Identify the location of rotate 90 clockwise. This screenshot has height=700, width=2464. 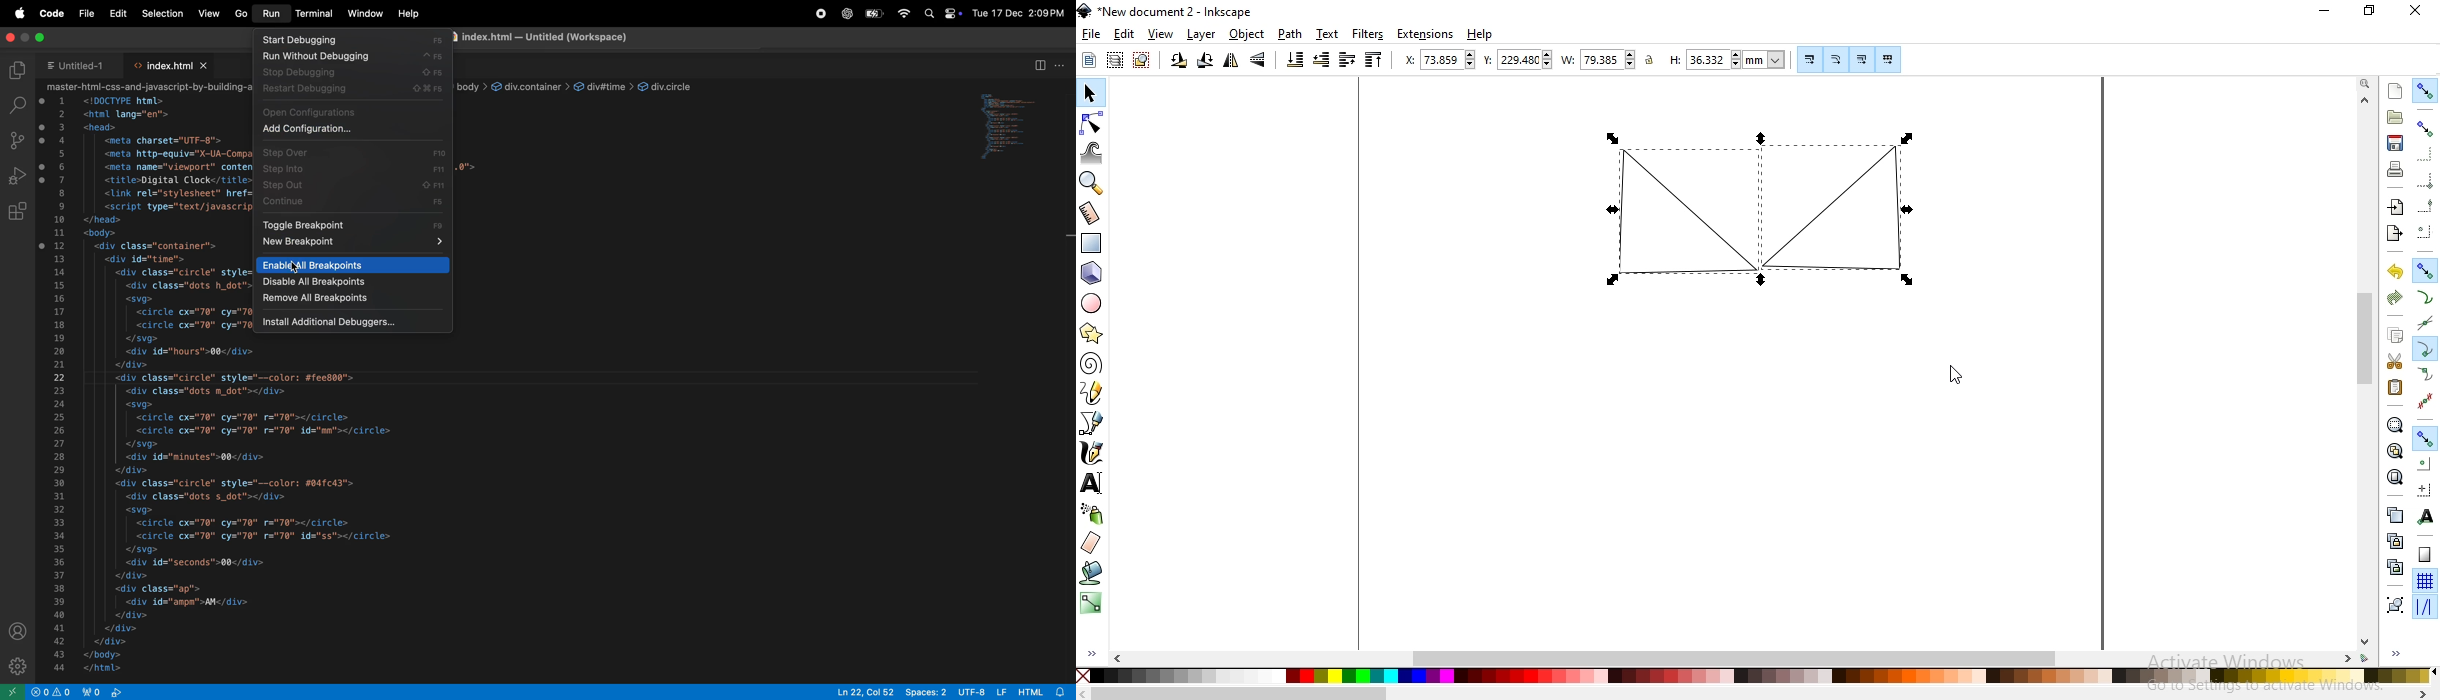
(1206, 61).